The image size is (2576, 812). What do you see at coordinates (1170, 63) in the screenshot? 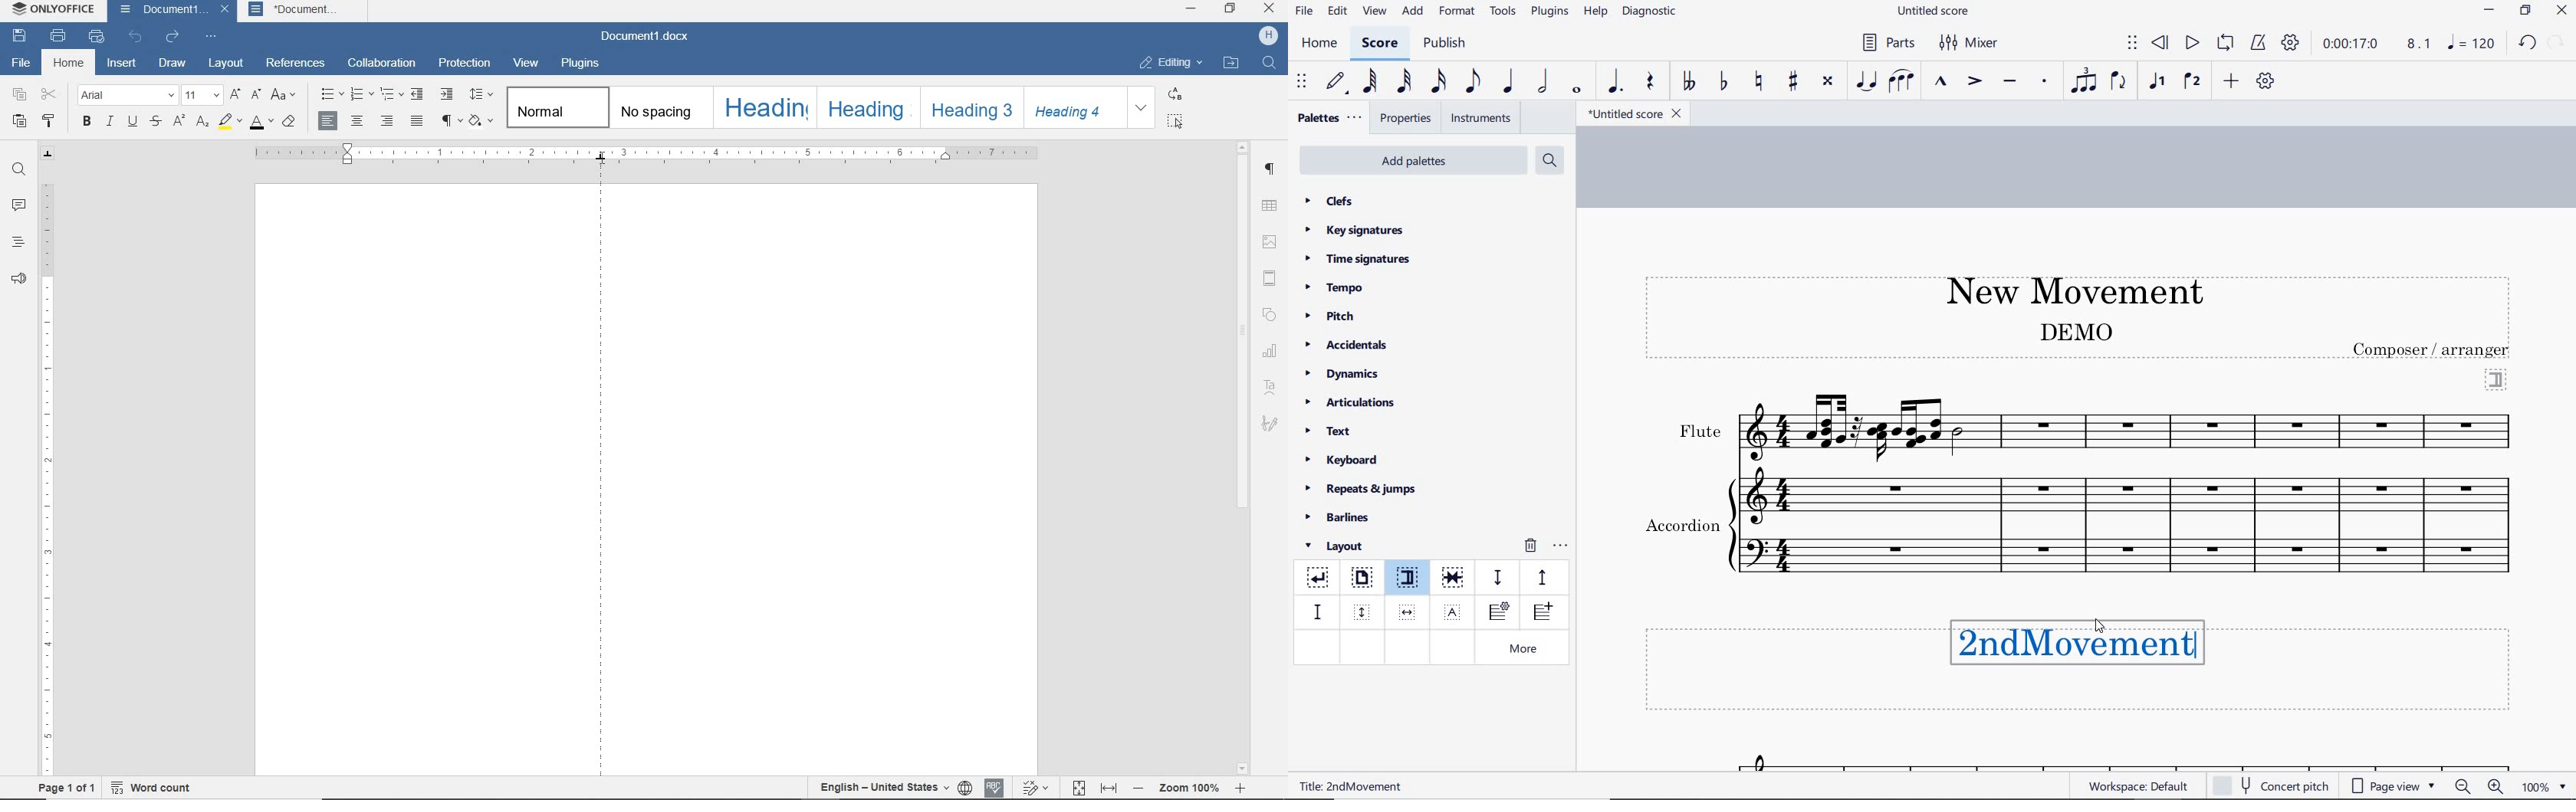
I see `EDITING` at bounding box center [1170, 63].